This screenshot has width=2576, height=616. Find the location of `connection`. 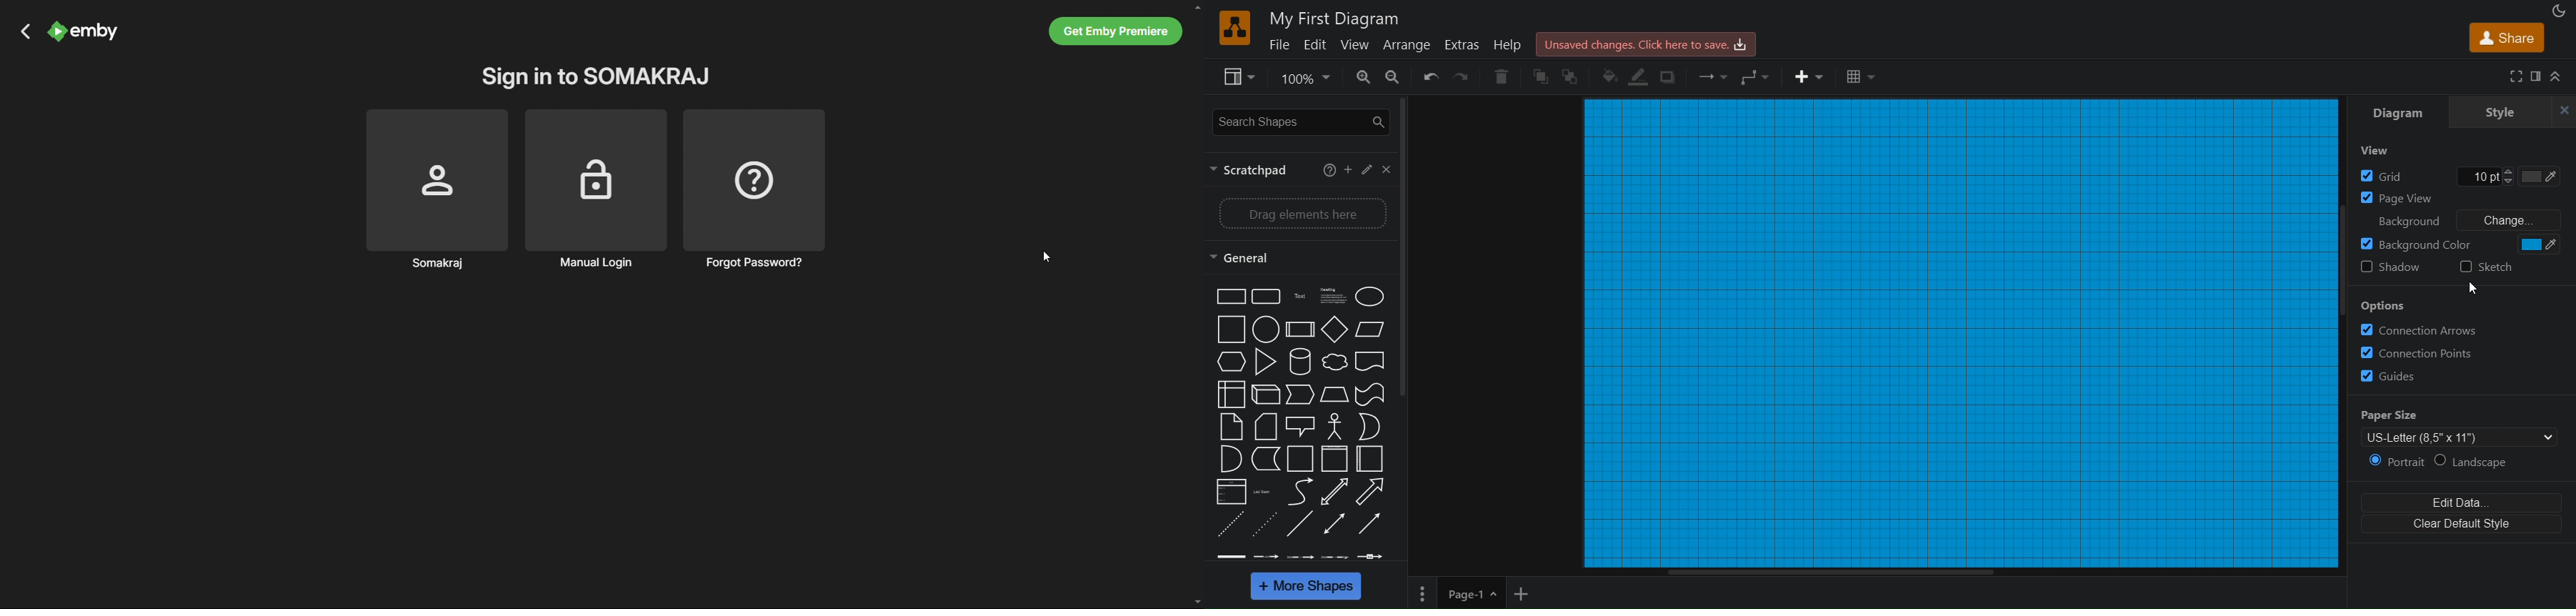

connection is located at coordinates (1713, 77).